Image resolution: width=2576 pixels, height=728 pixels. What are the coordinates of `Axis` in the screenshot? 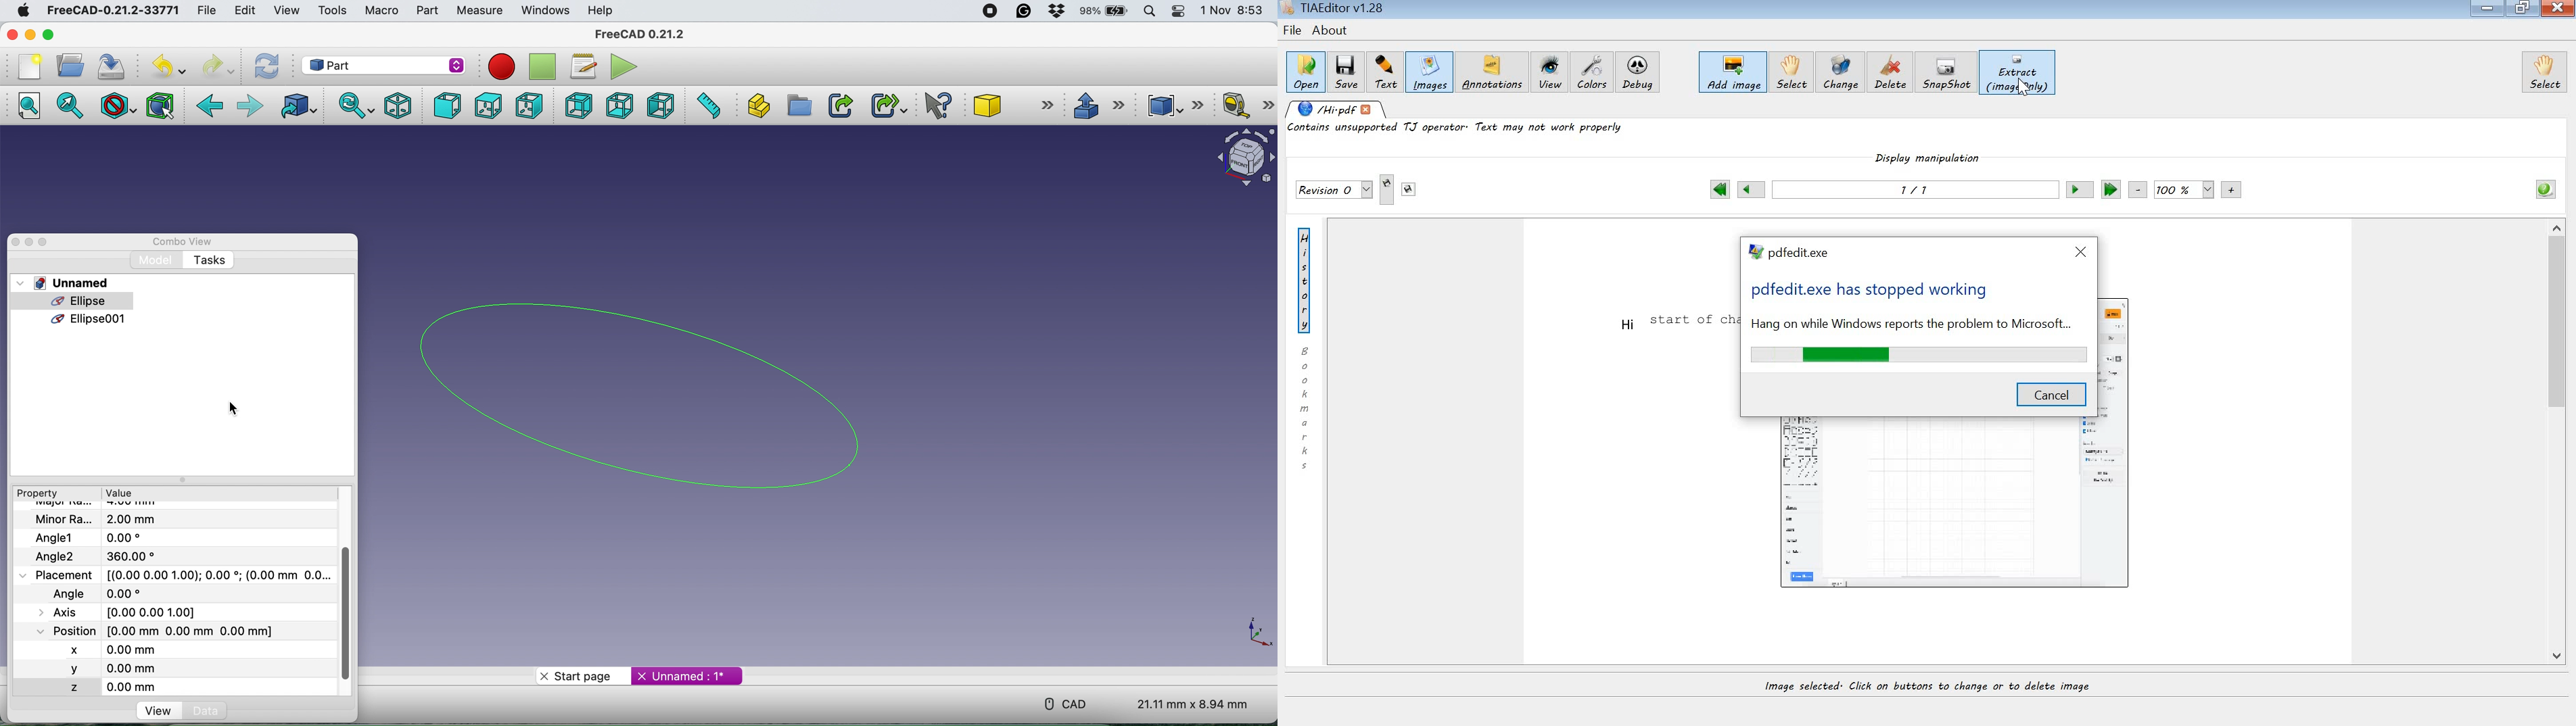 It's located at (127, 610).